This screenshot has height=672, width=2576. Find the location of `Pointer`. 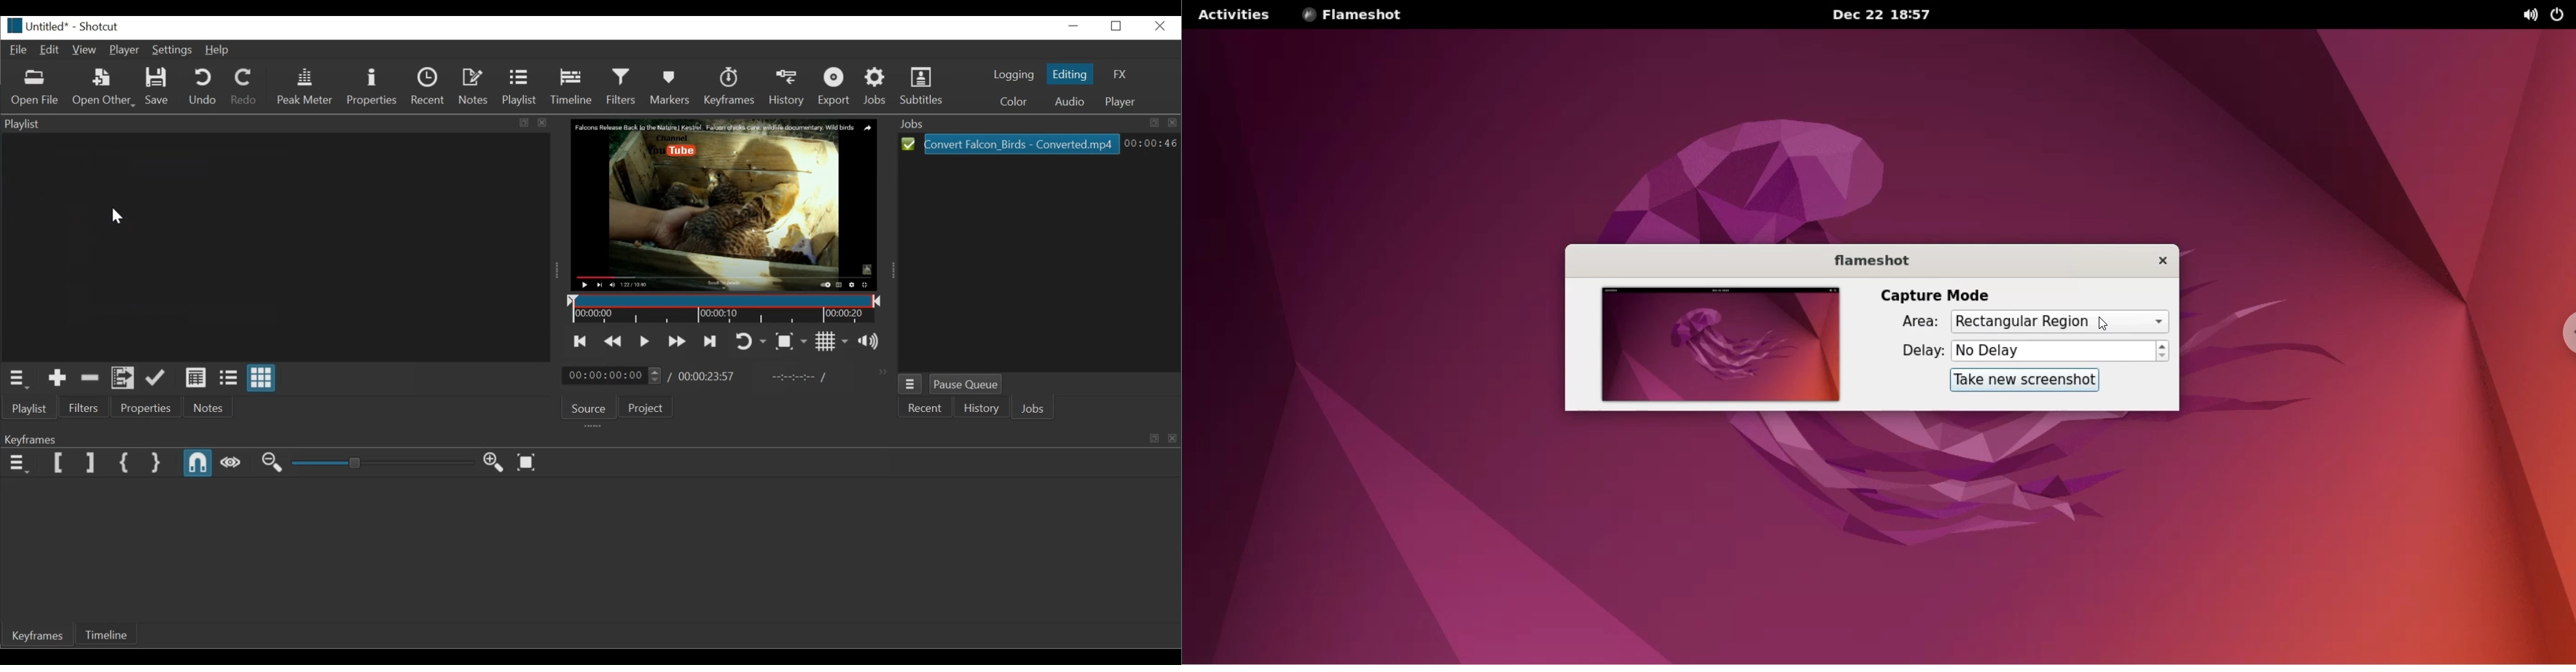

Pointer is located at coordinates (119, 215).